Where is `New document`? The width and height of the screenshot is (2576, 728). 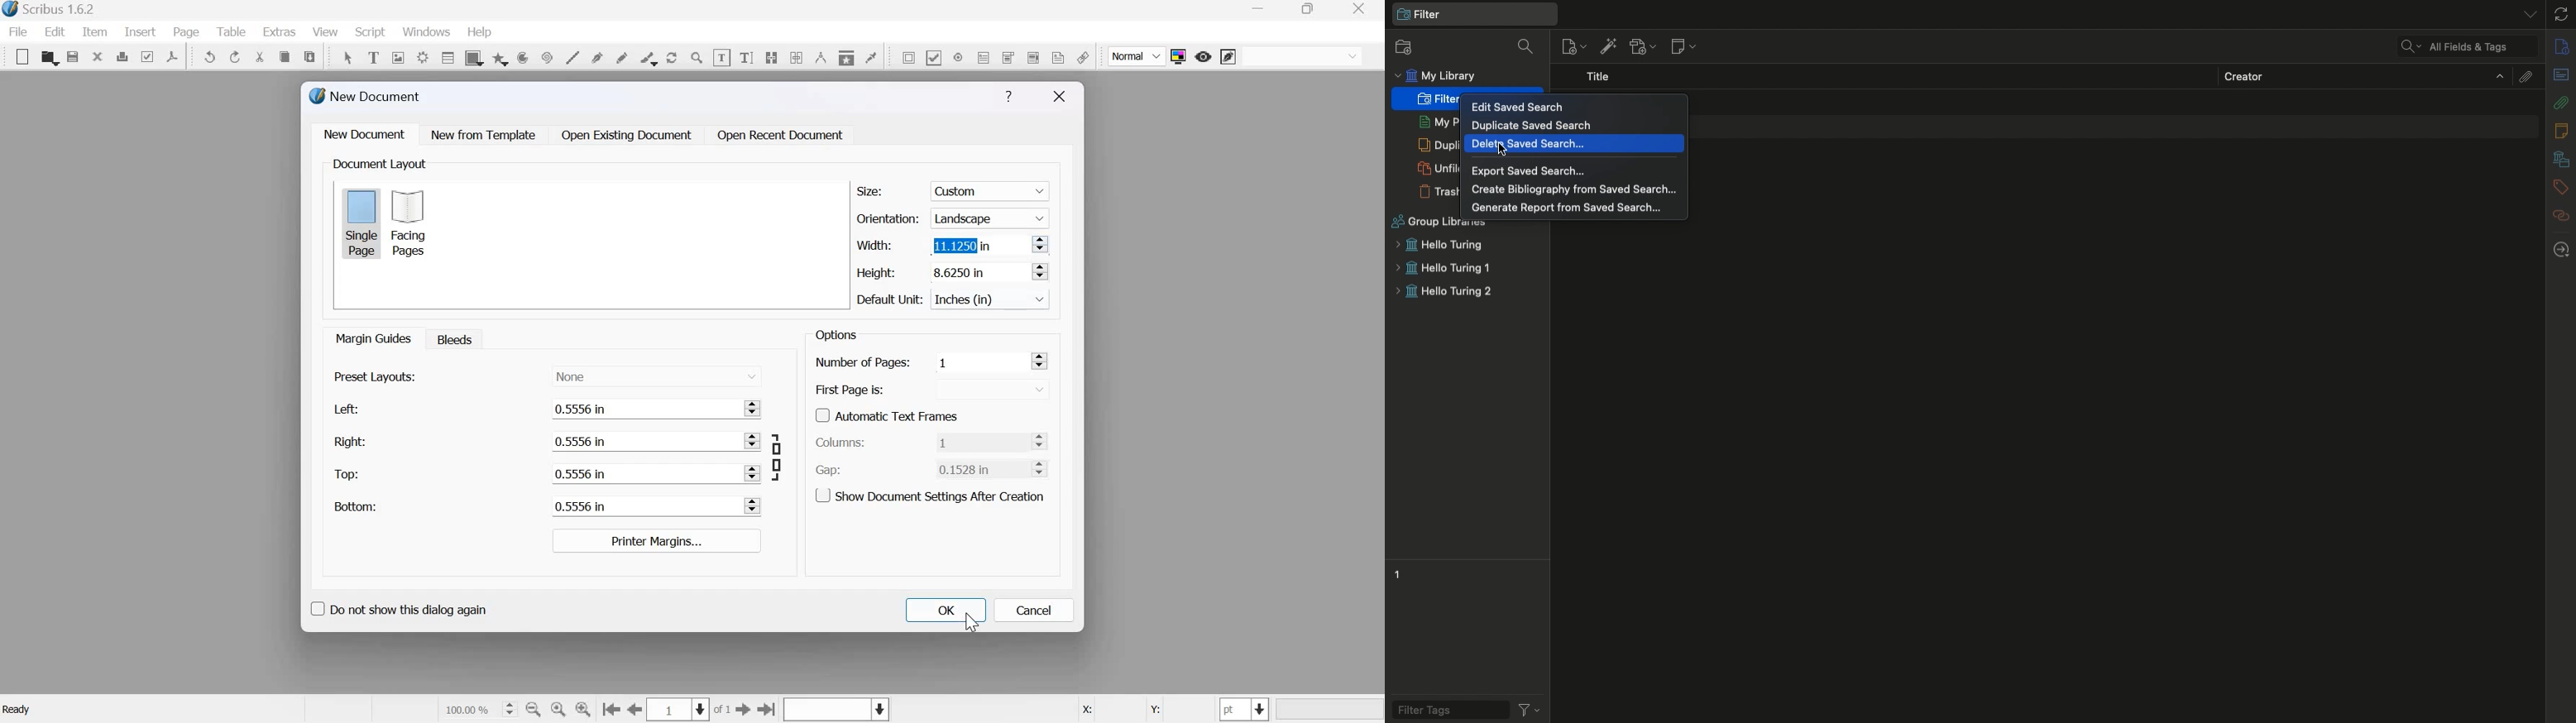 New document is located at coordinates (365, 133).